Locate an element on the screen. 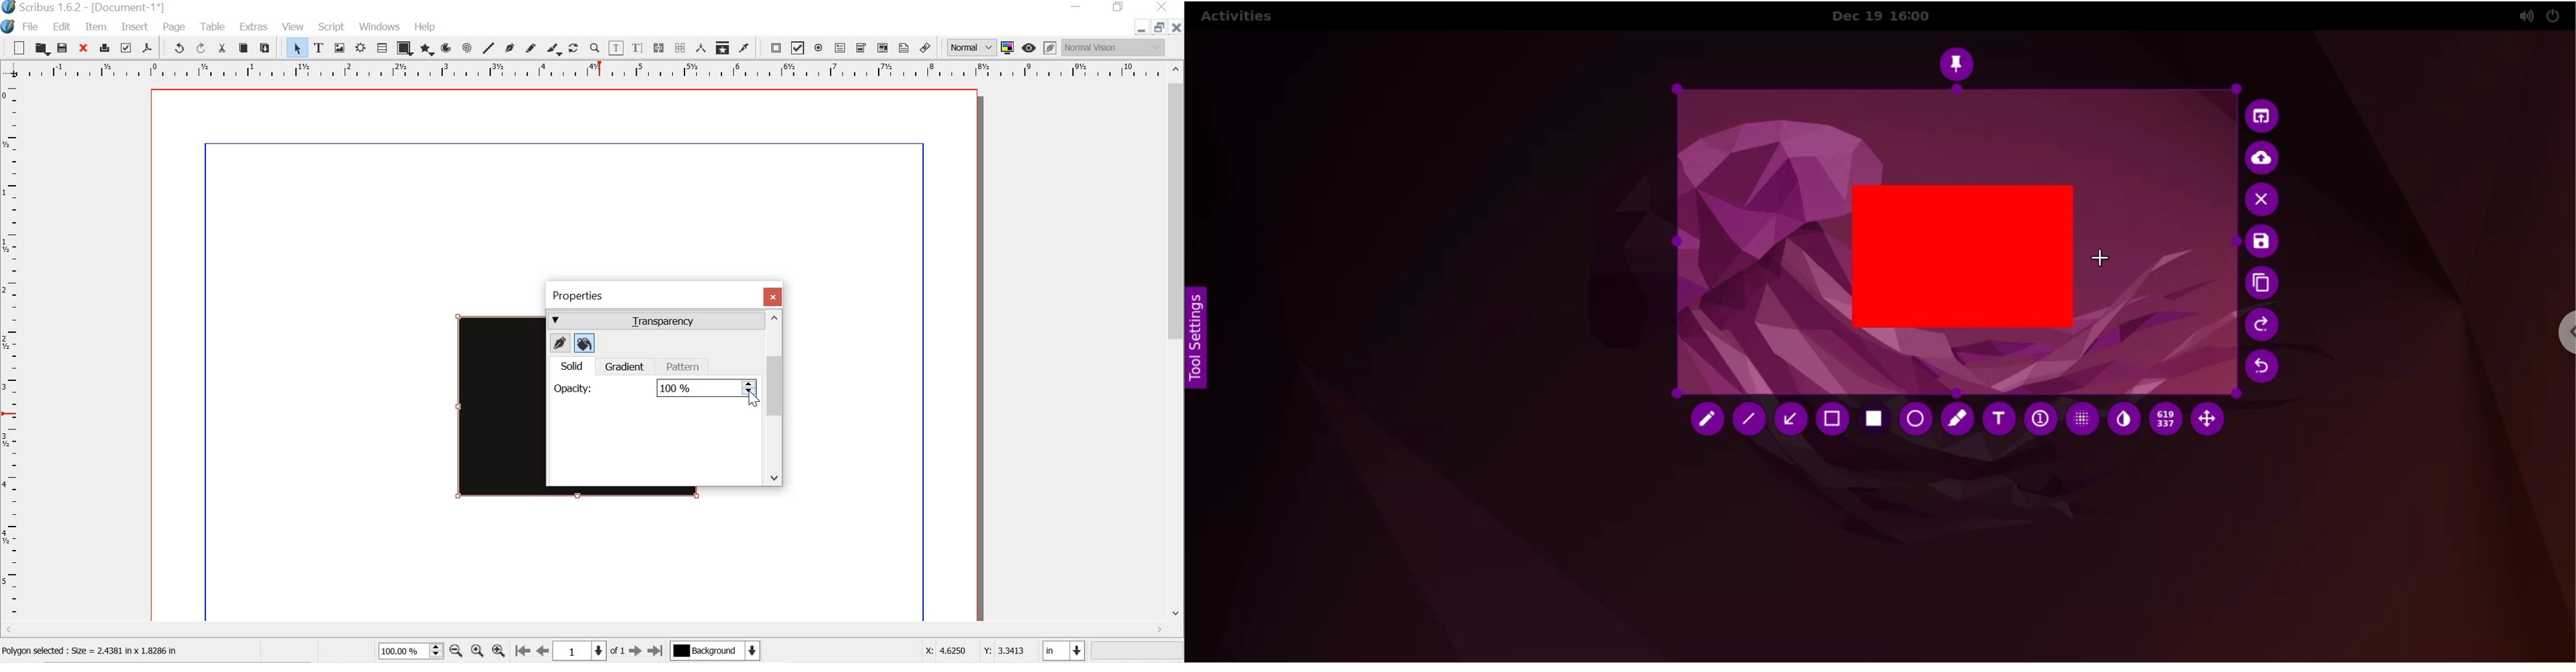 The height and width of the screenshot is (672, 2576). go to previous page is located at coordinates (542, 652).